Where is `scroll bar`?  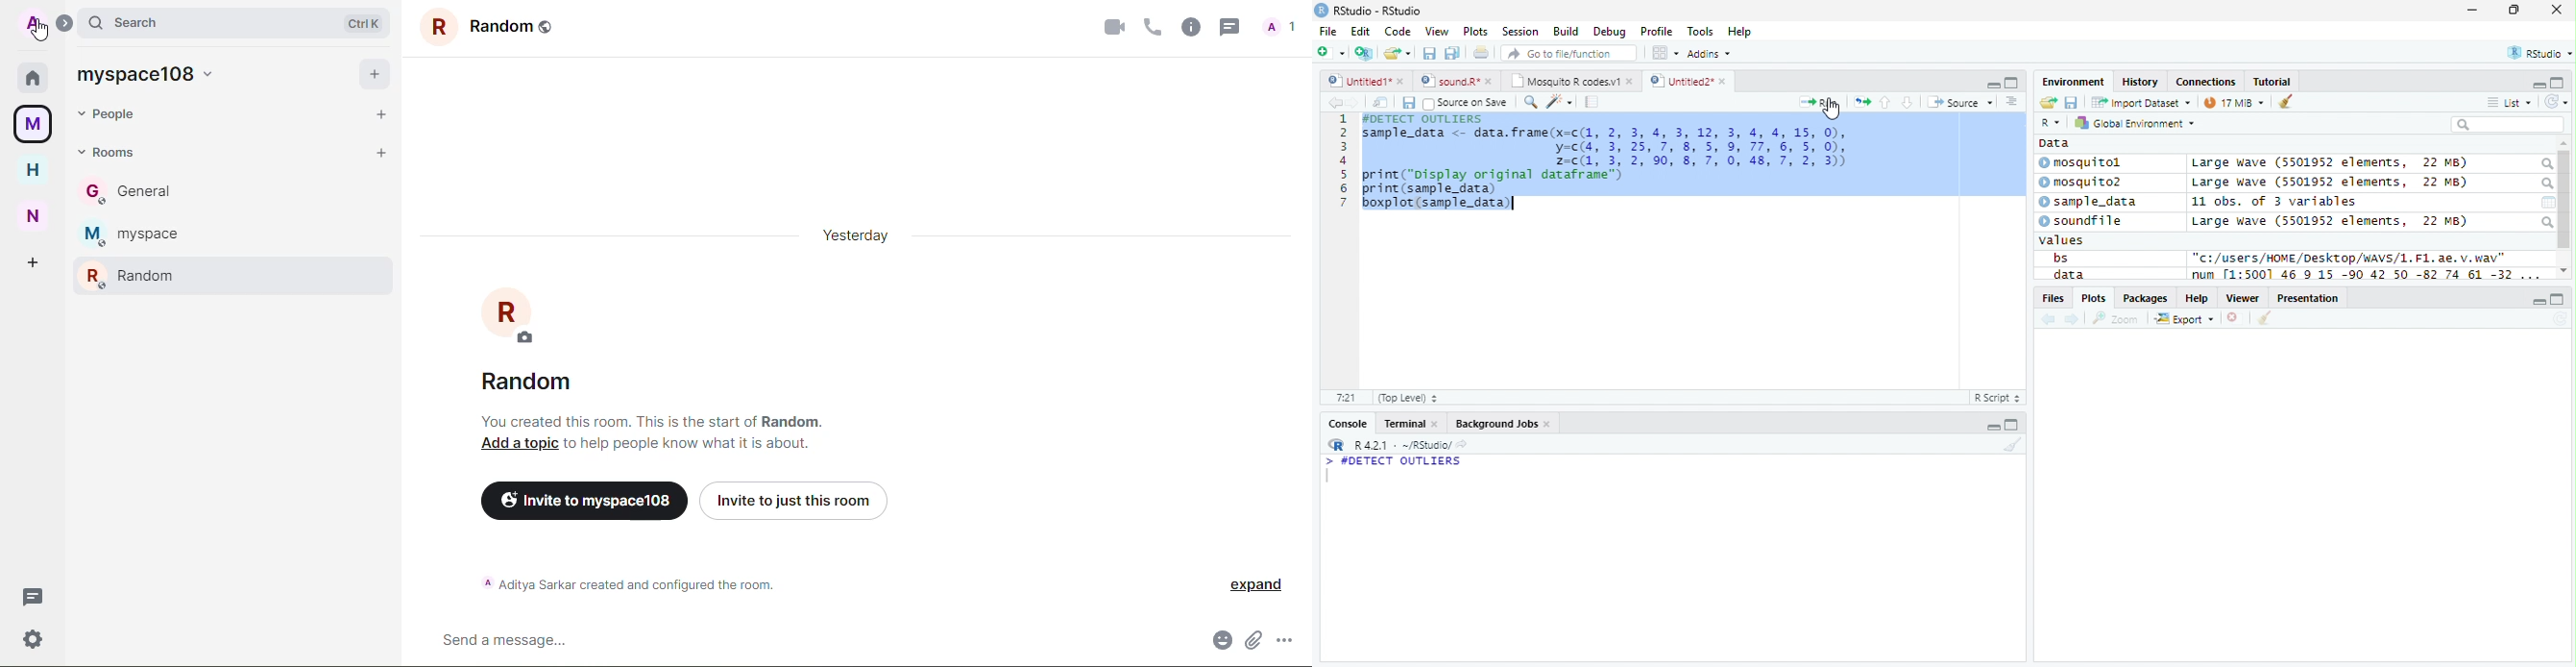 scroll bar is located at coordinates (2565, 200).